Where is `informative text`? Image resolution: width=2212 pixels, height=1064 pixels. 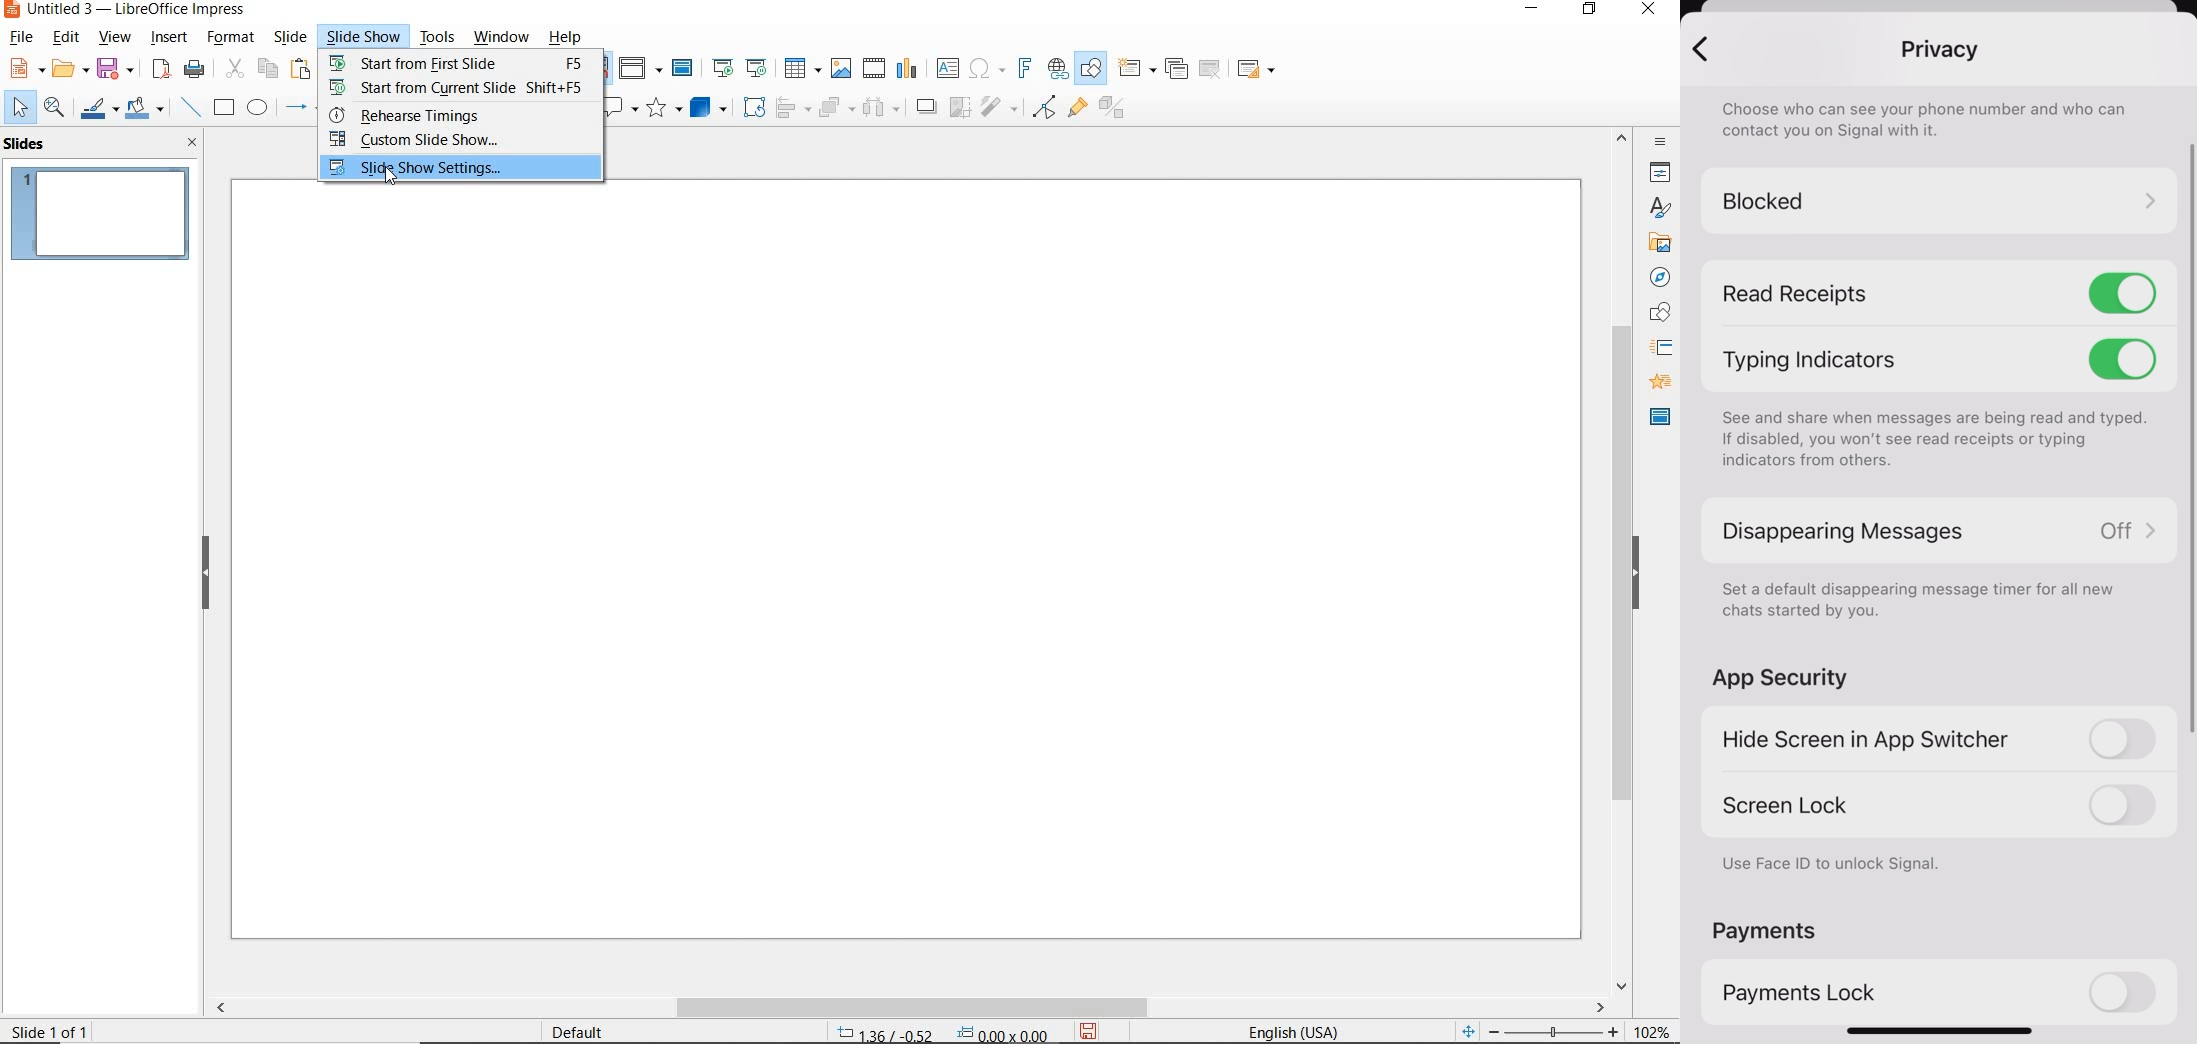
informative text is located at coordinates (1935, 122).